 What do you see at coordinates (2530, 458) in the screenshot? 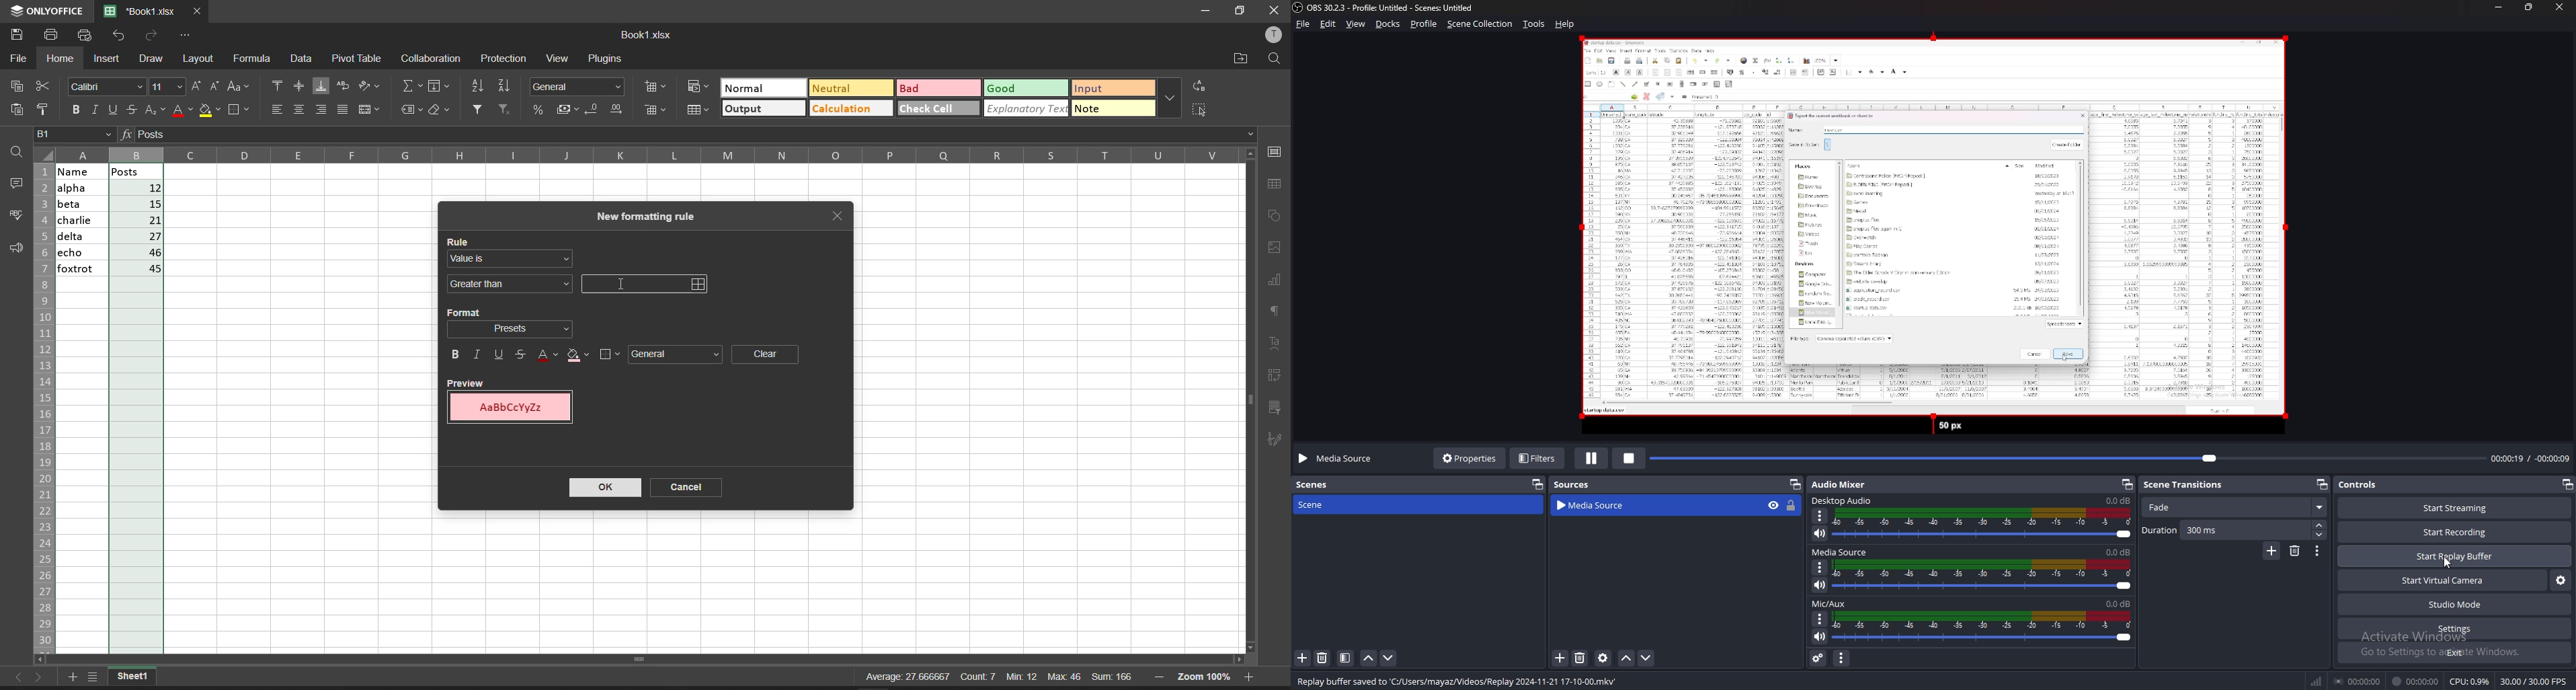
I see `00:00:05 / -00:00:23` at bounding box center [2530, 458].